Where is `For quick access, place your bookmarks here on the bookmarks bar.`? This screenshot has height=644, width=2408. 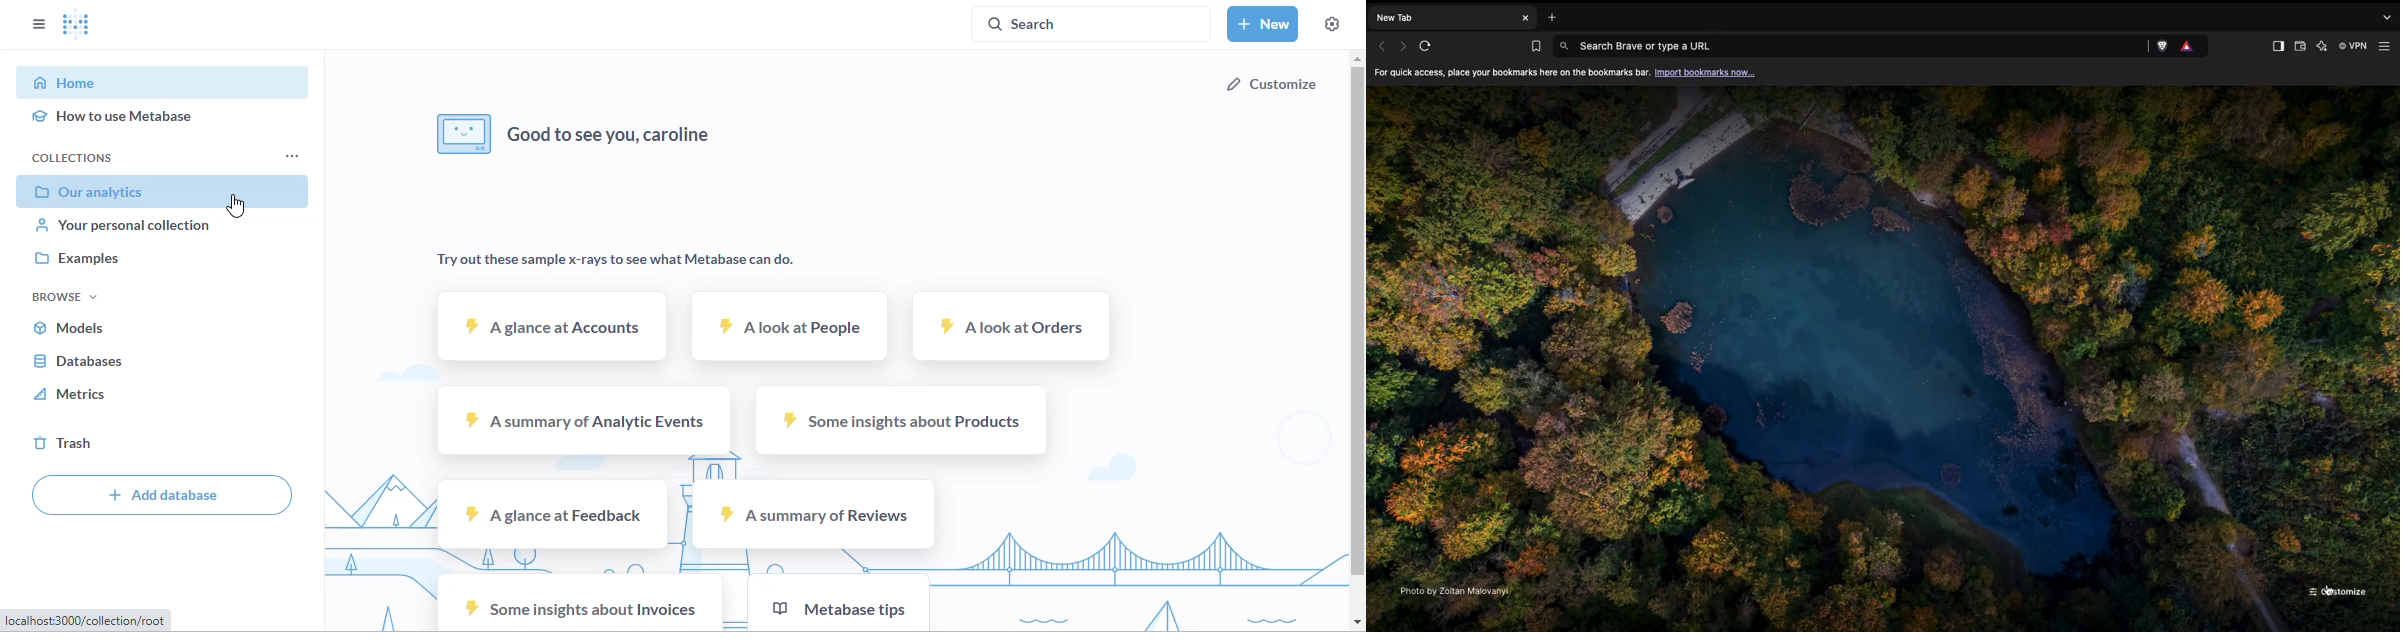
For quick access, place your bookmarks here on the bookmarks bar. is located at coordinates (1513, 73).